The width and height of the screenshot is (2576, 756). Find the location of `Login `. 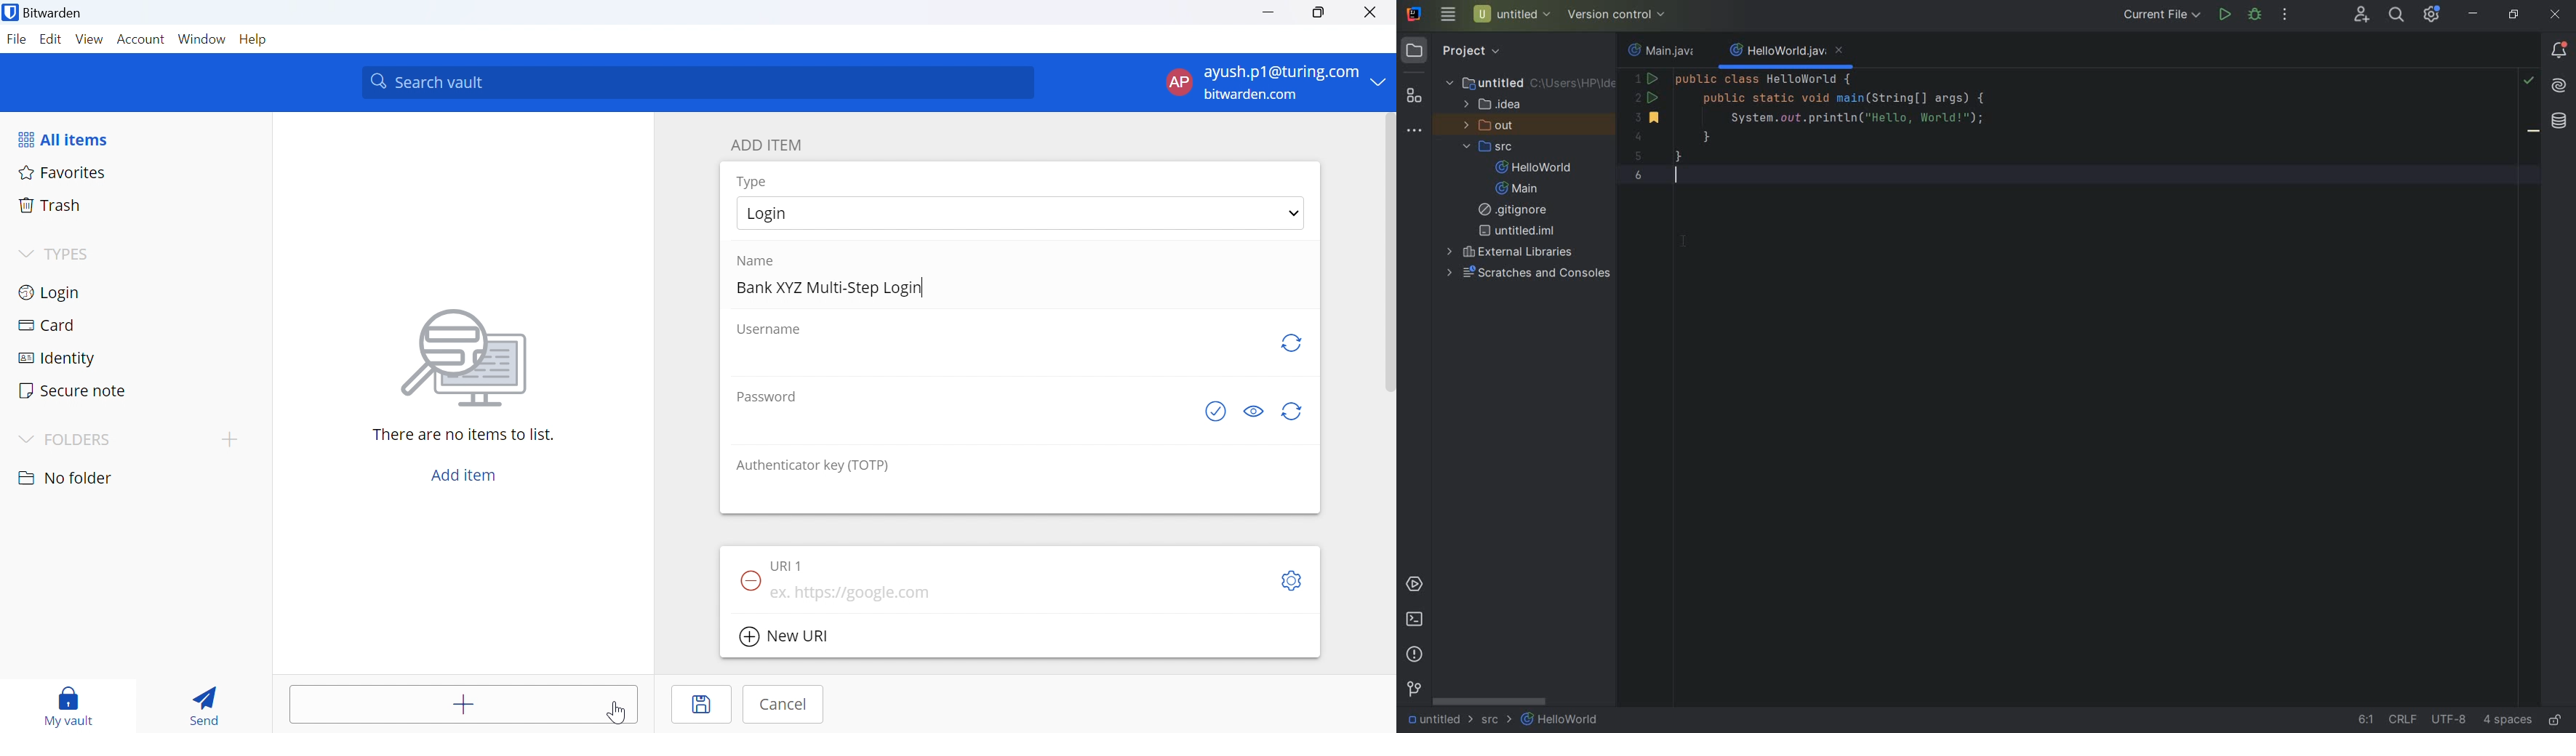

Login  is located at coordinates (786, 213).